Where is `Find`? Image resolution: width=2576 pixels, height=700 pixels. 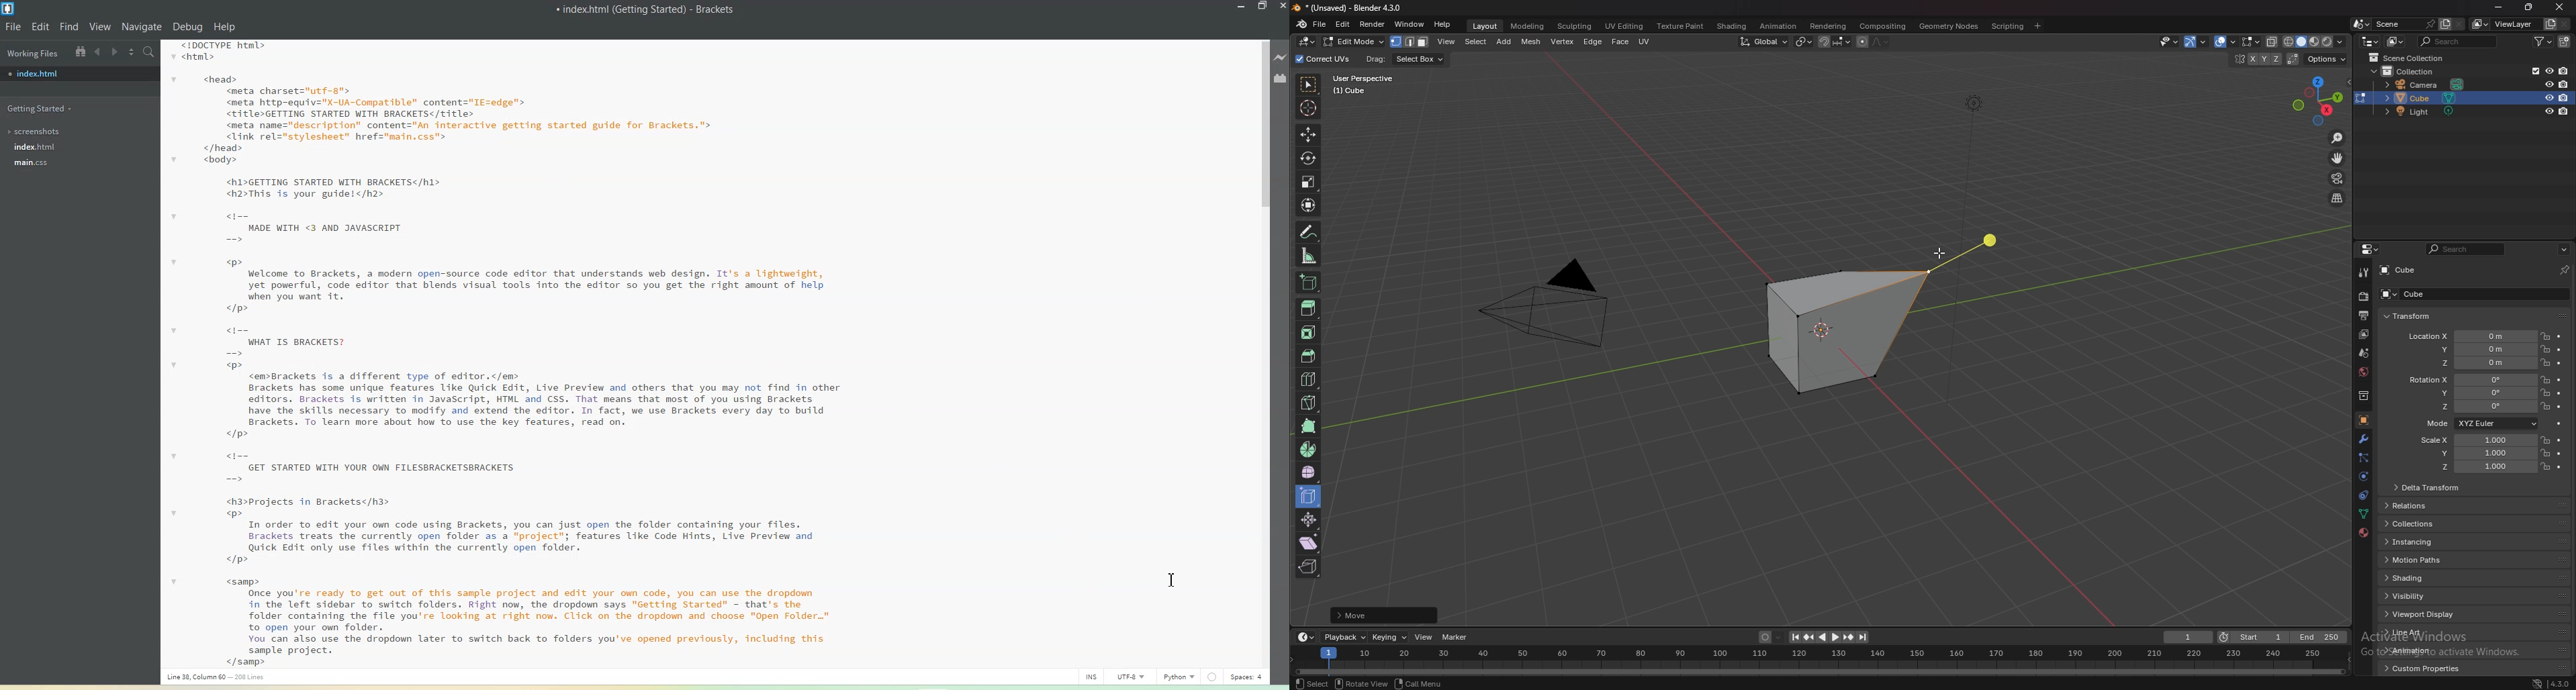 Find is located at coordinates (69, 27).